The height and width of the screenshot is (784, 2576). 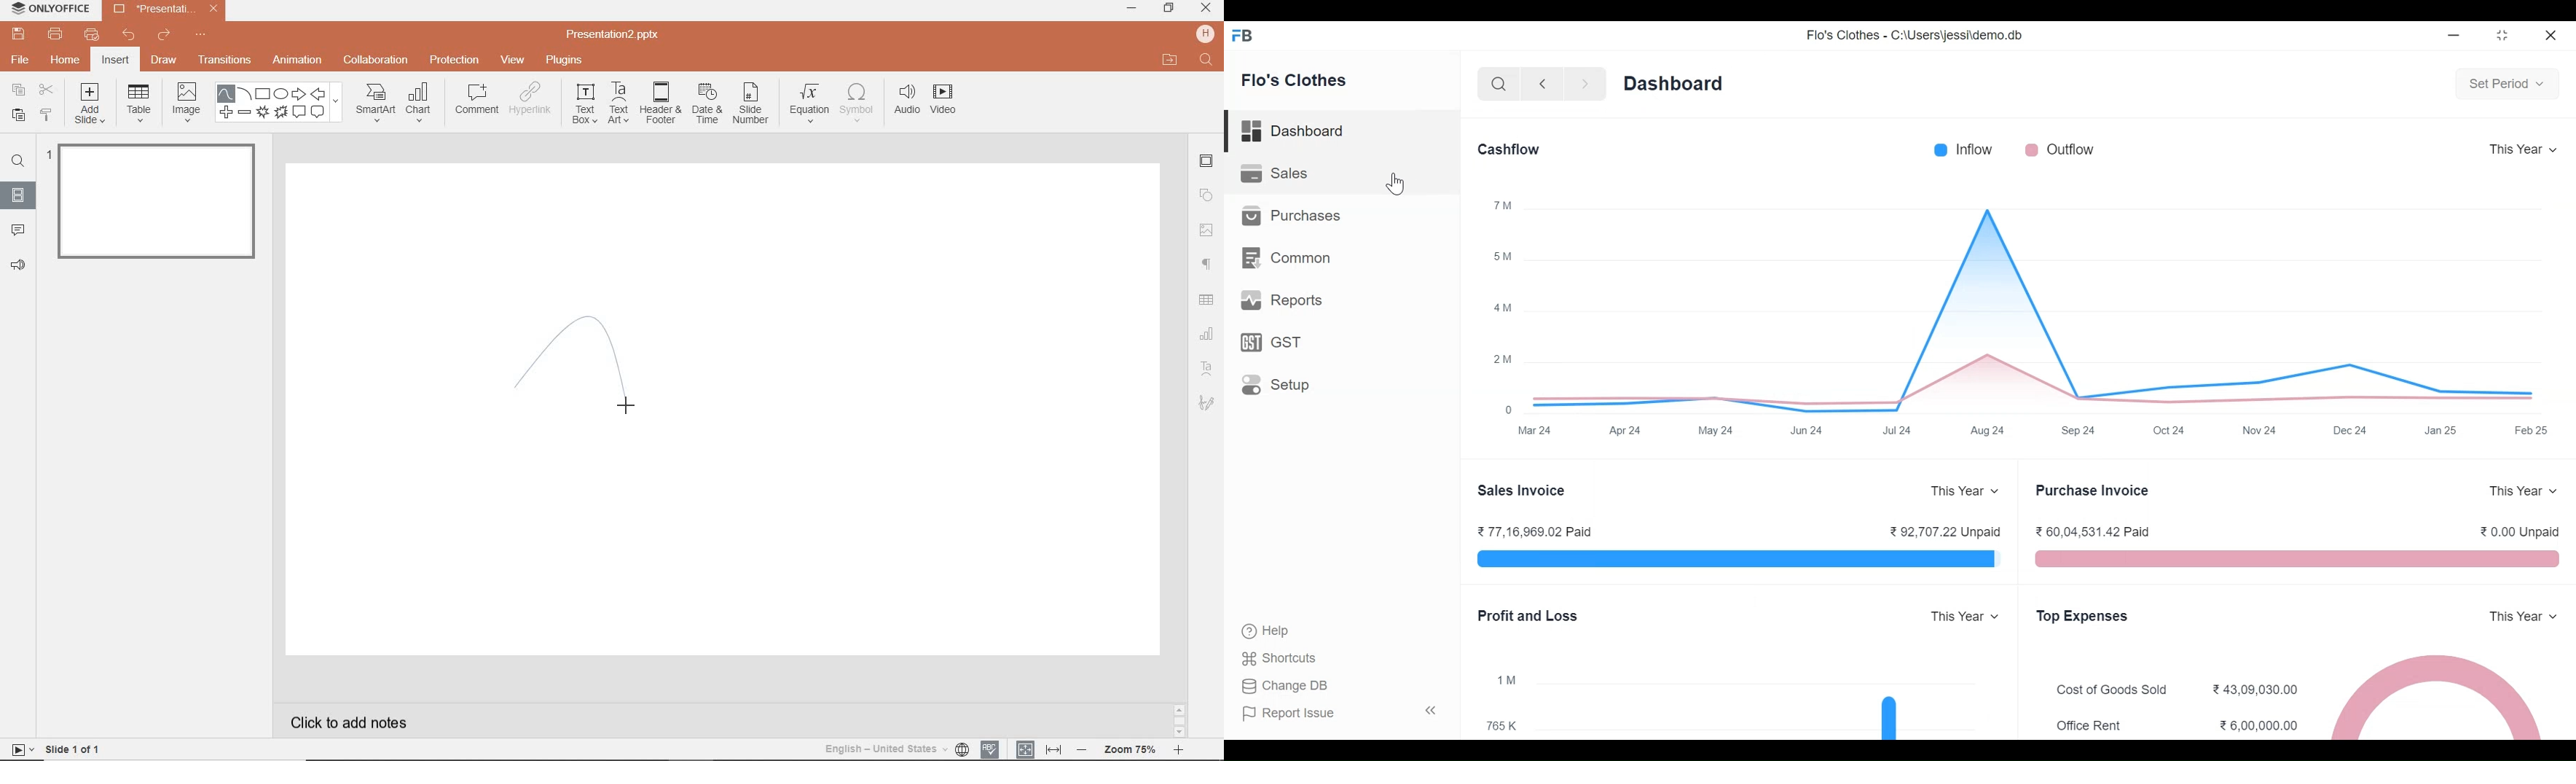 I want to click on 43,09,030.00, so click(x=2256, y=688).